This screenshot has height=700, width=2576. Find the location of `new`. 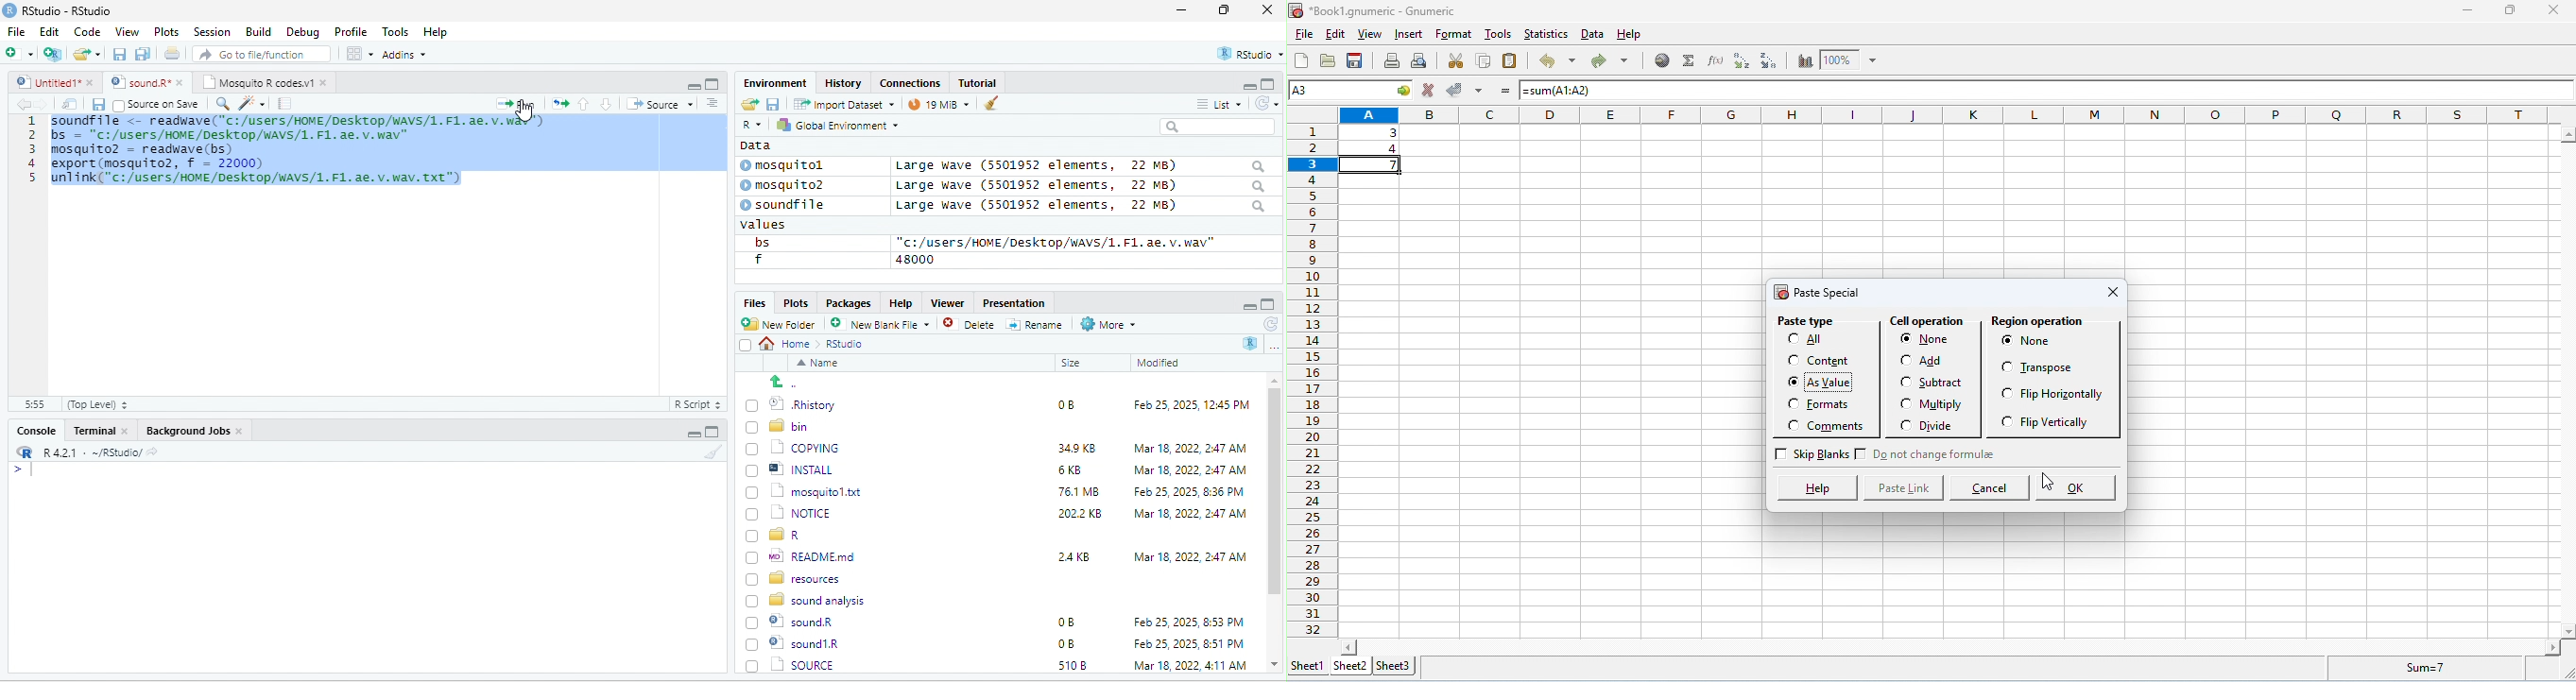

new is located at coordinates (19, 52).